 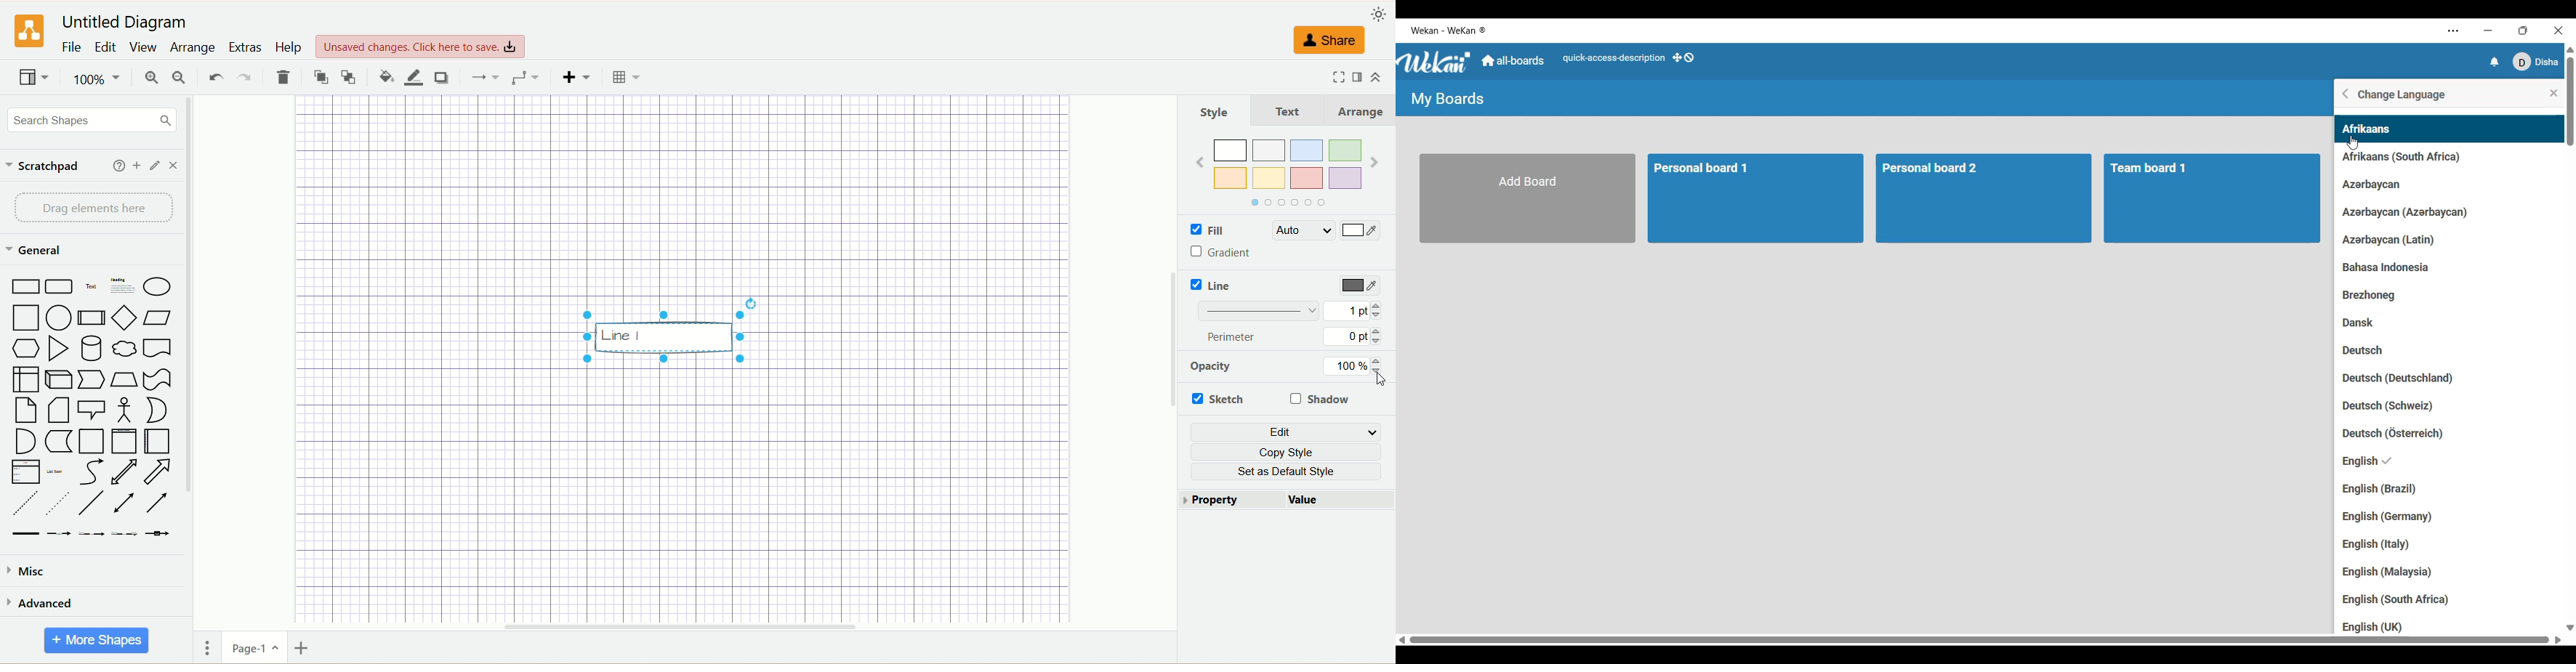 I want to click on extras, so click(x=245, y=46).